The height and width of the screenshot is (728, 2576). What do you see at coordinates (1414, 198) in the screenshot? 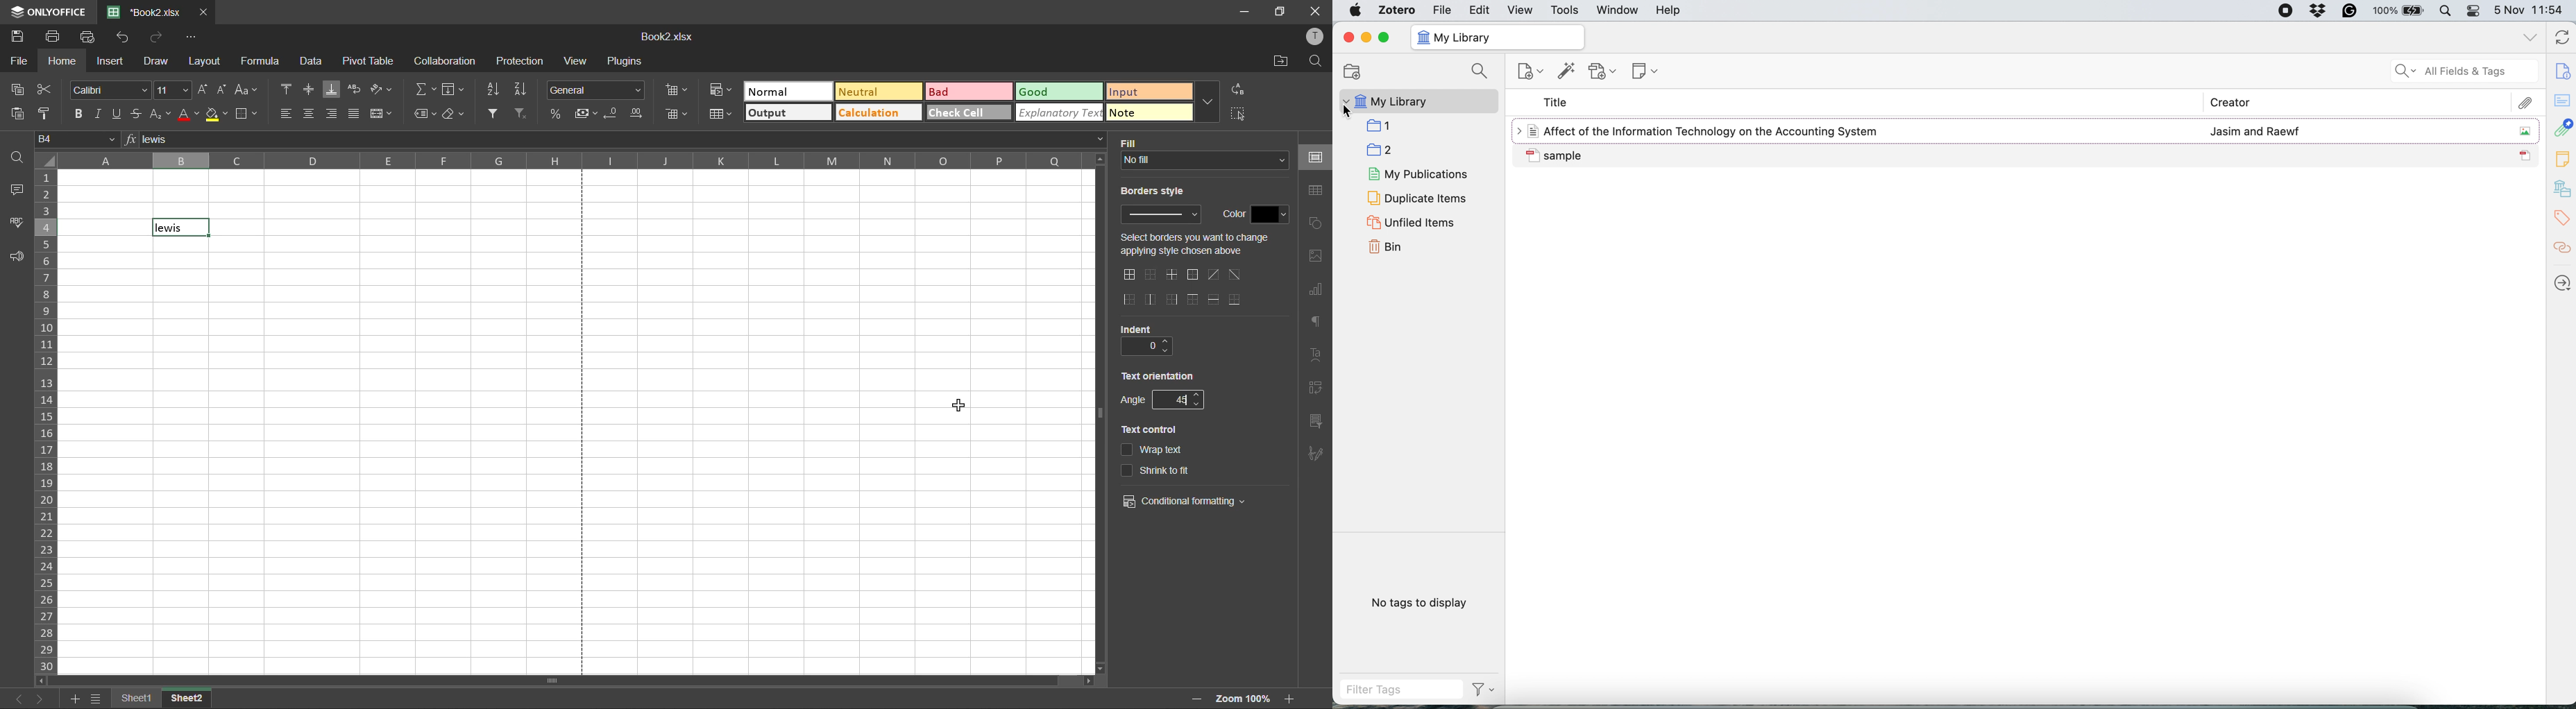
I see `duplicate items` at bounding box center [1414, 198].